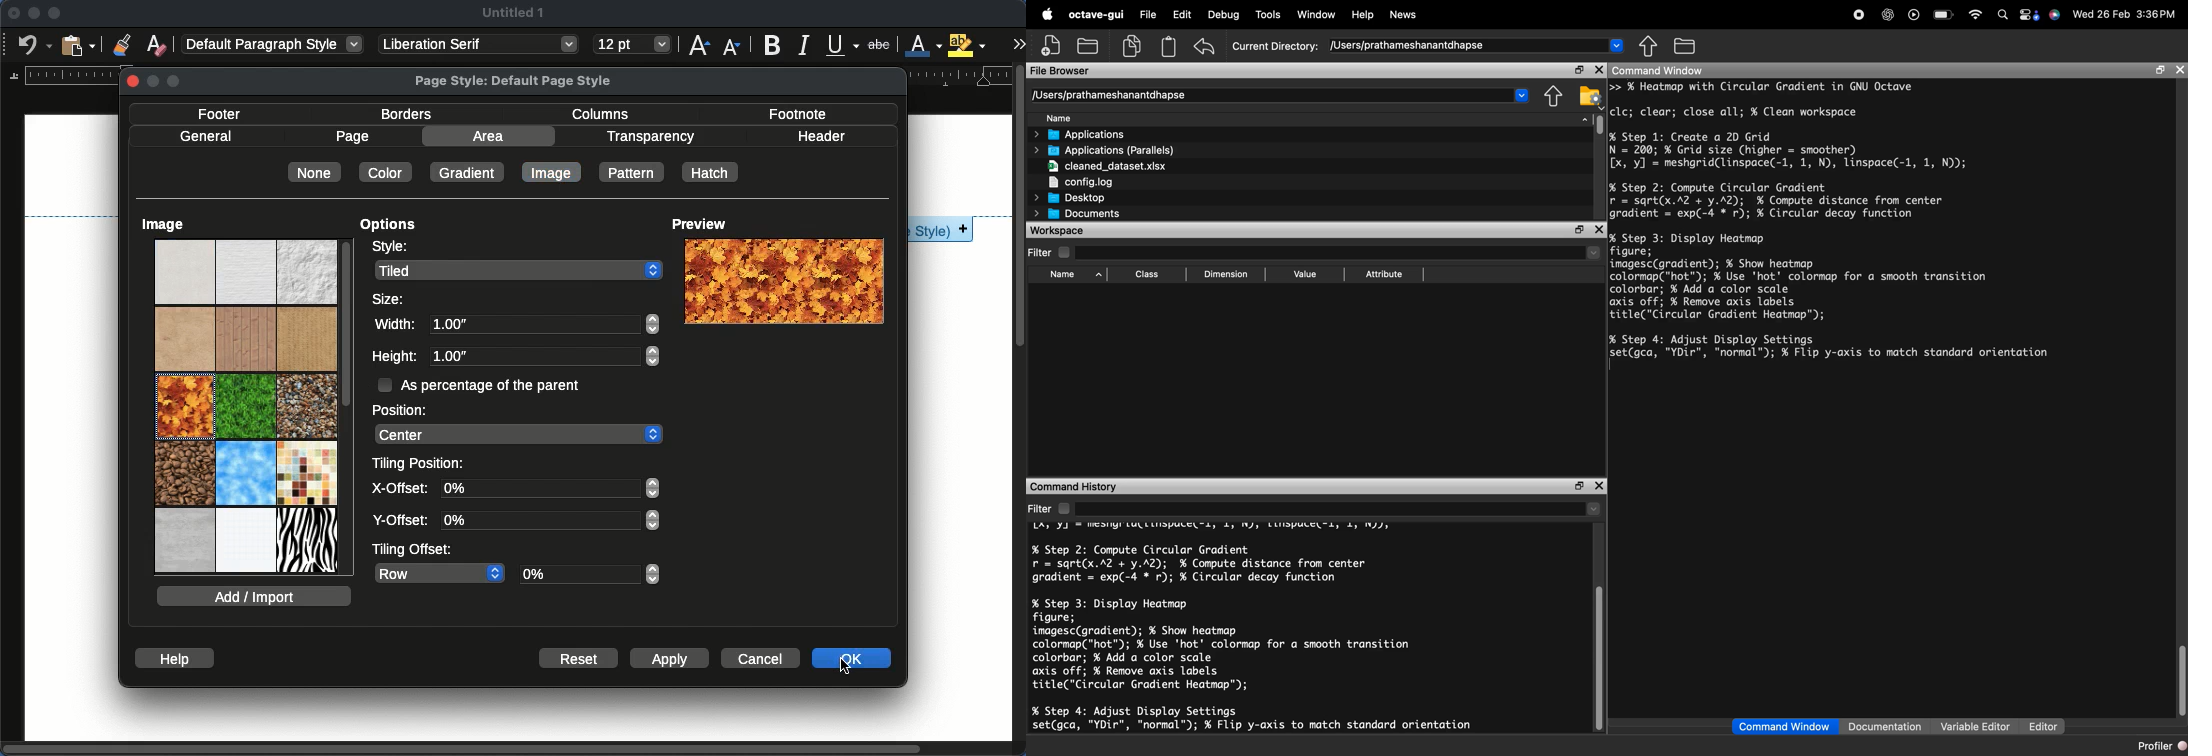 The height and width of the screenshot is (756, 2212). Describe the element at coordinates (799, 115) in the screenshot. I see `footnote` at that location.